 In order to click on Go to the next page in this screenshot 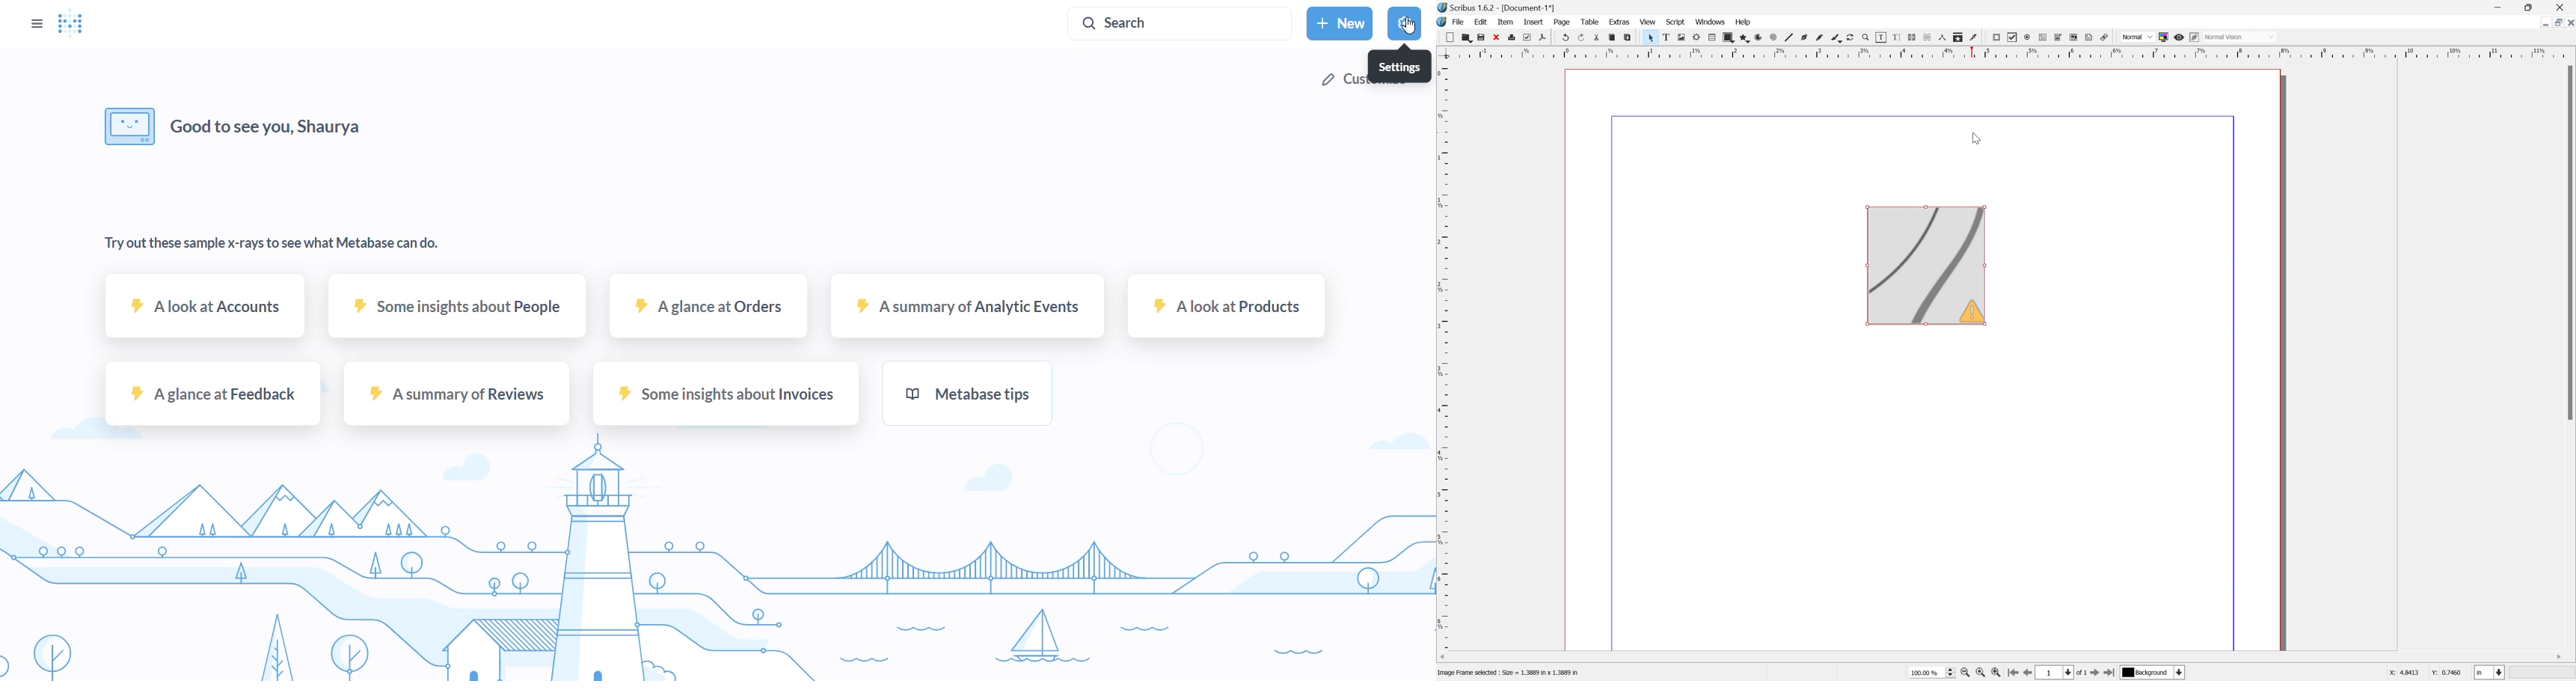, I will do `click(2095, 675)`.